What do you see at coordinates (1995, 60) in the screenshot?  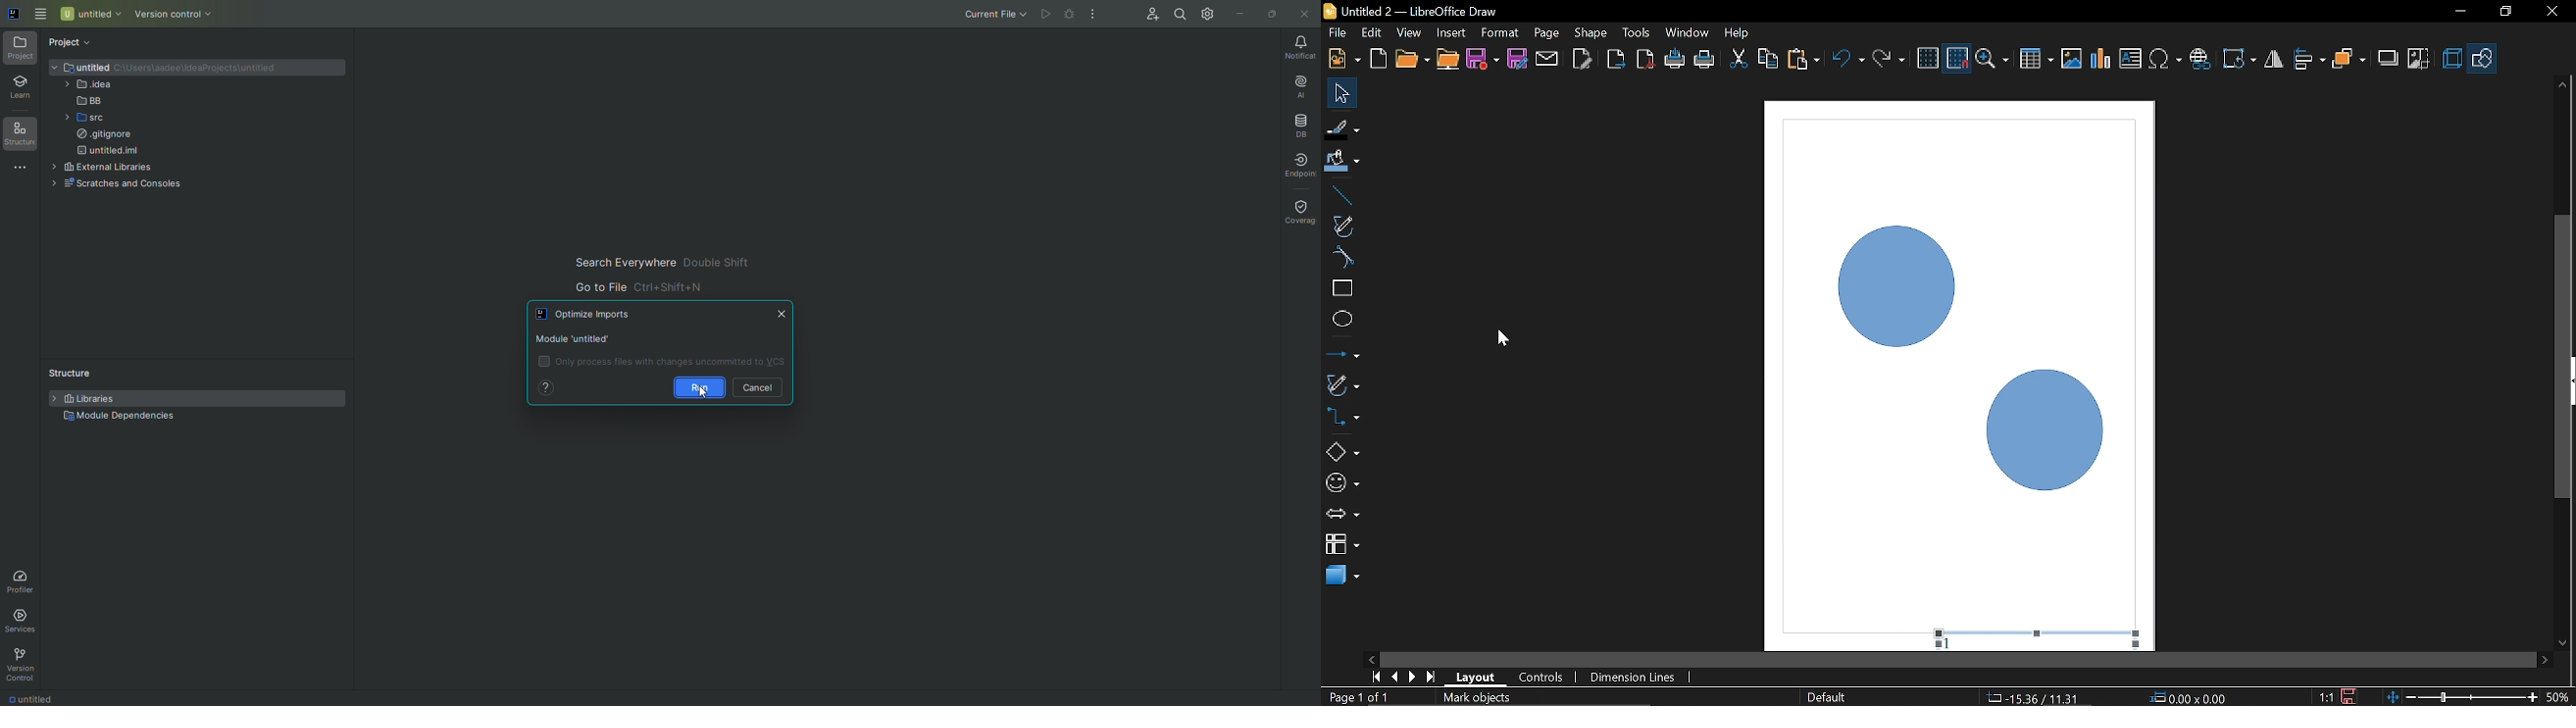 I see `Zoom` at bounding box center [1995, 60].